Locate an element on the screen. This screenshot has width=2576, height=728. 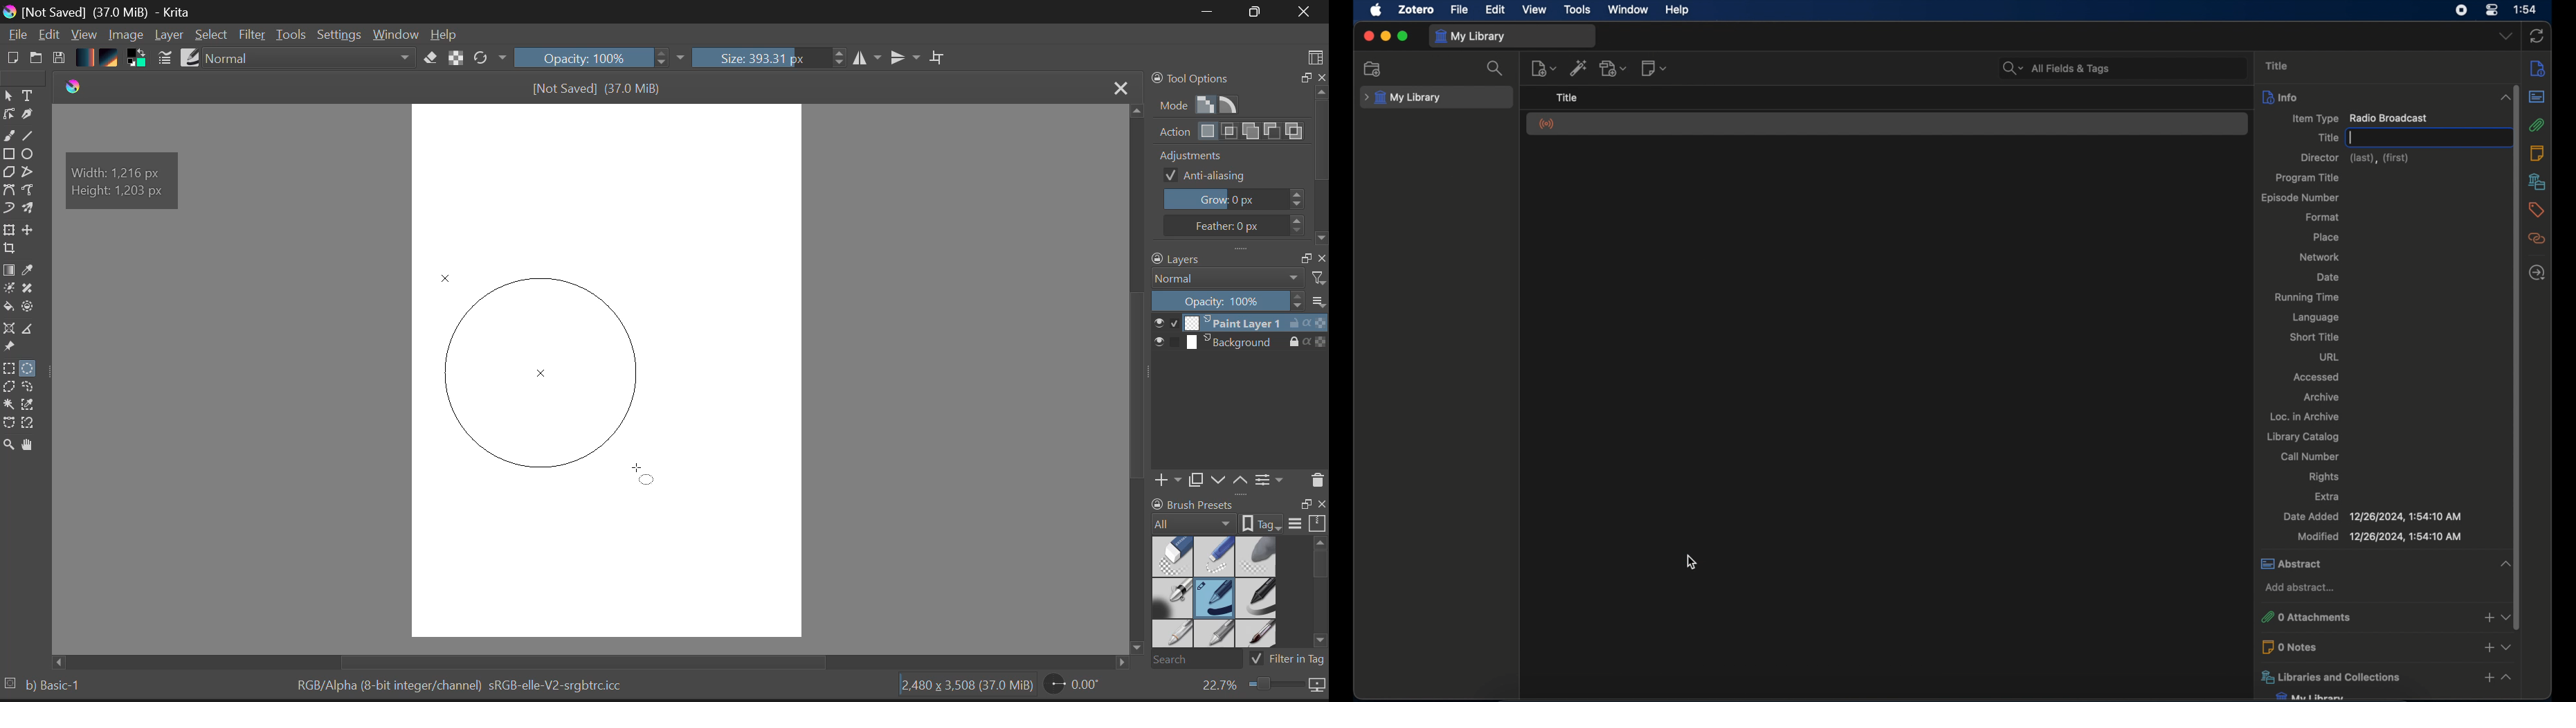
item type radio broadcast is located at coordinates (2359, 119).